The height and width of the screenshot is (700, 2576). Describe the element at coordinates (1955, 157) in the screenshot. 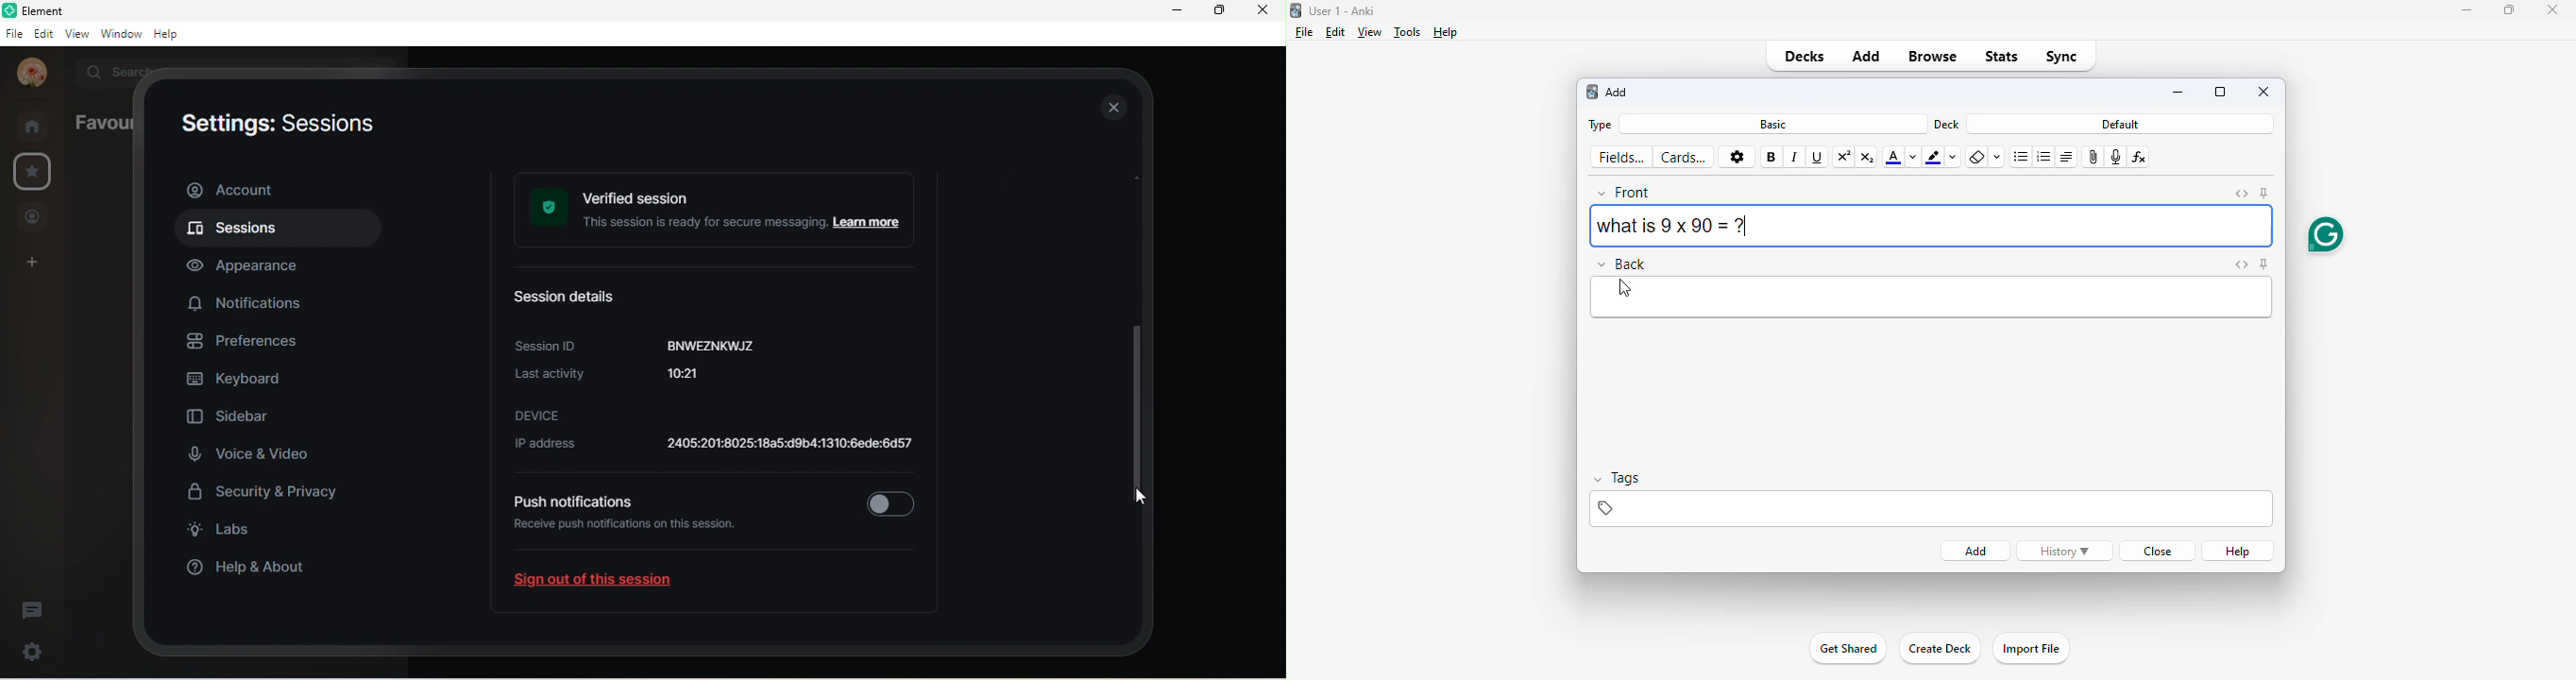

I see `change color` at that location.